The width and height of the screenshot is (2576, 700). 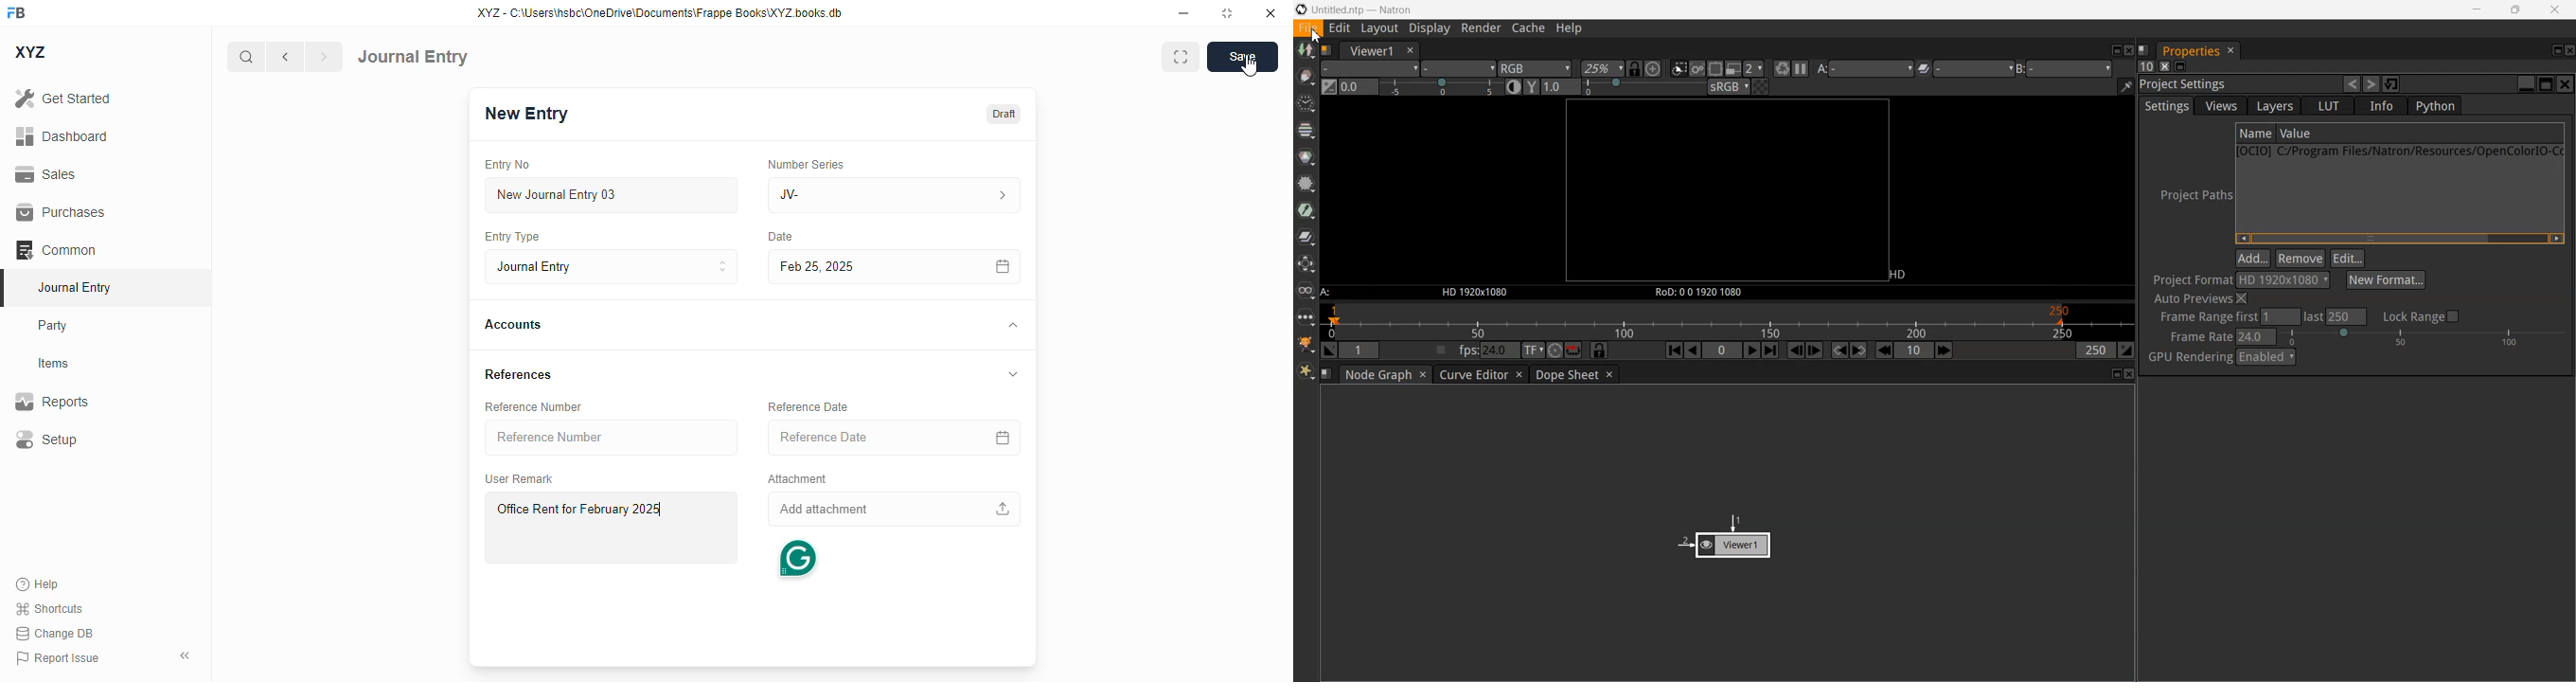 I want to click on entry type, so click(x=609, y=266).